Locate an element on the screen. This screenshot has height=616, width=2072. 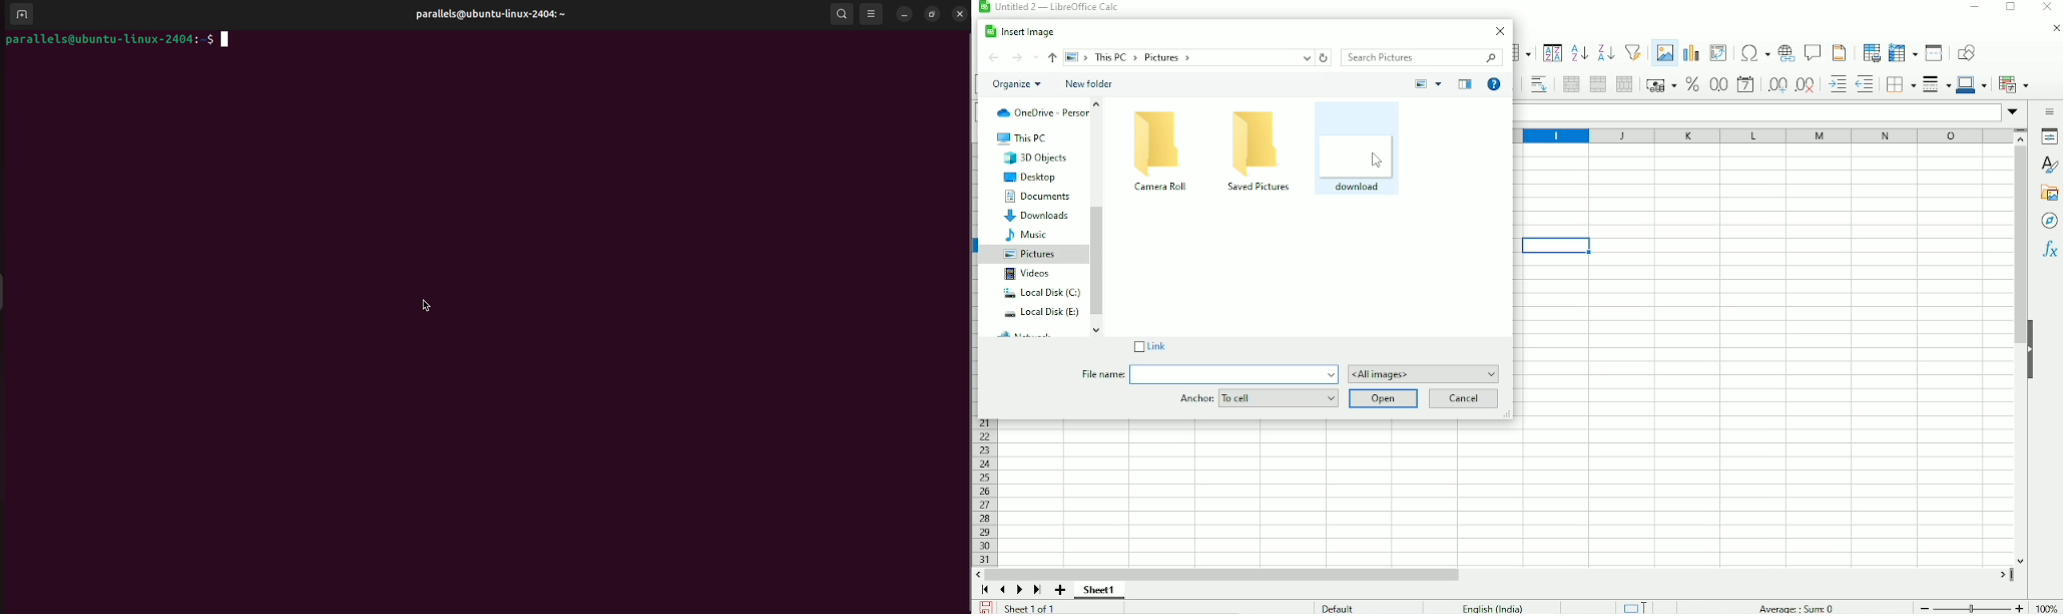
Delete decimal place is located at coordinates (1803, 86).